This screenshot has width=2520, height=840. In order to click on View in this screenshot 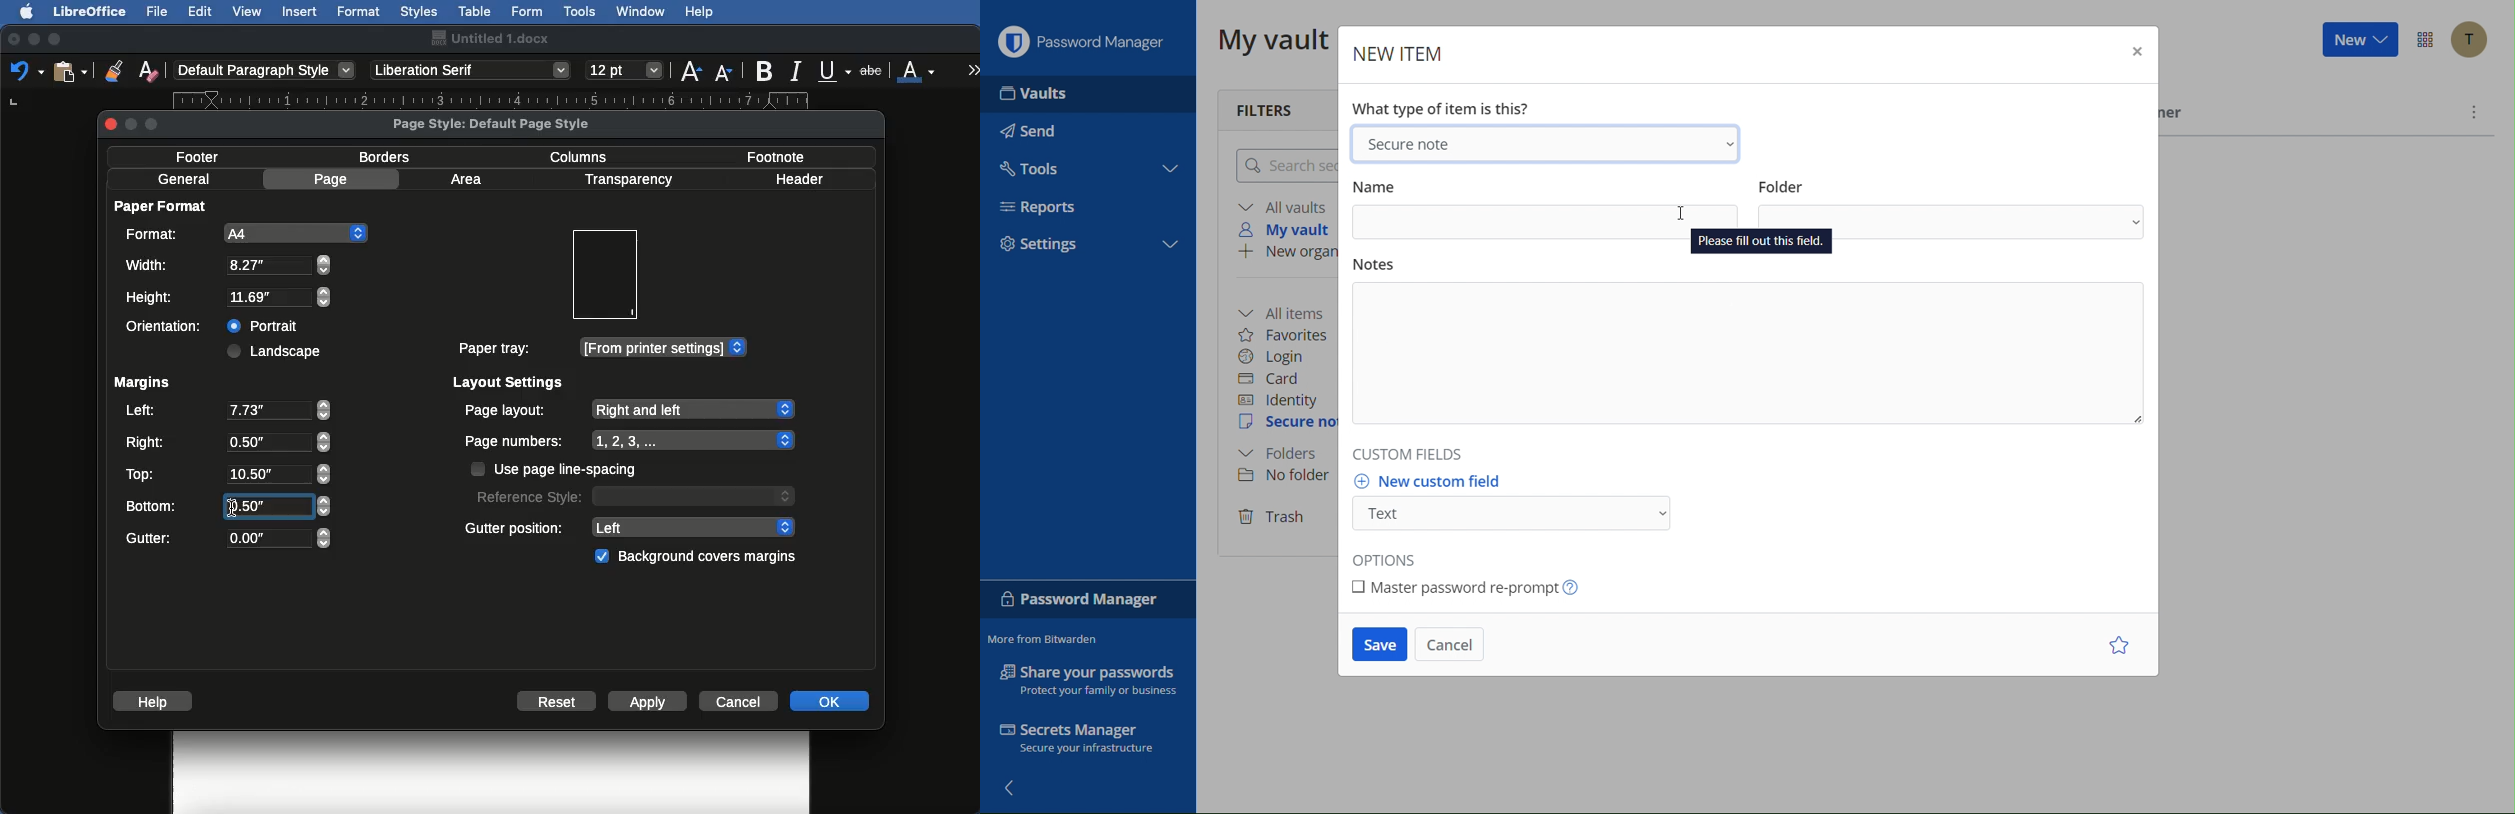, I will do `click(248, 11)`.